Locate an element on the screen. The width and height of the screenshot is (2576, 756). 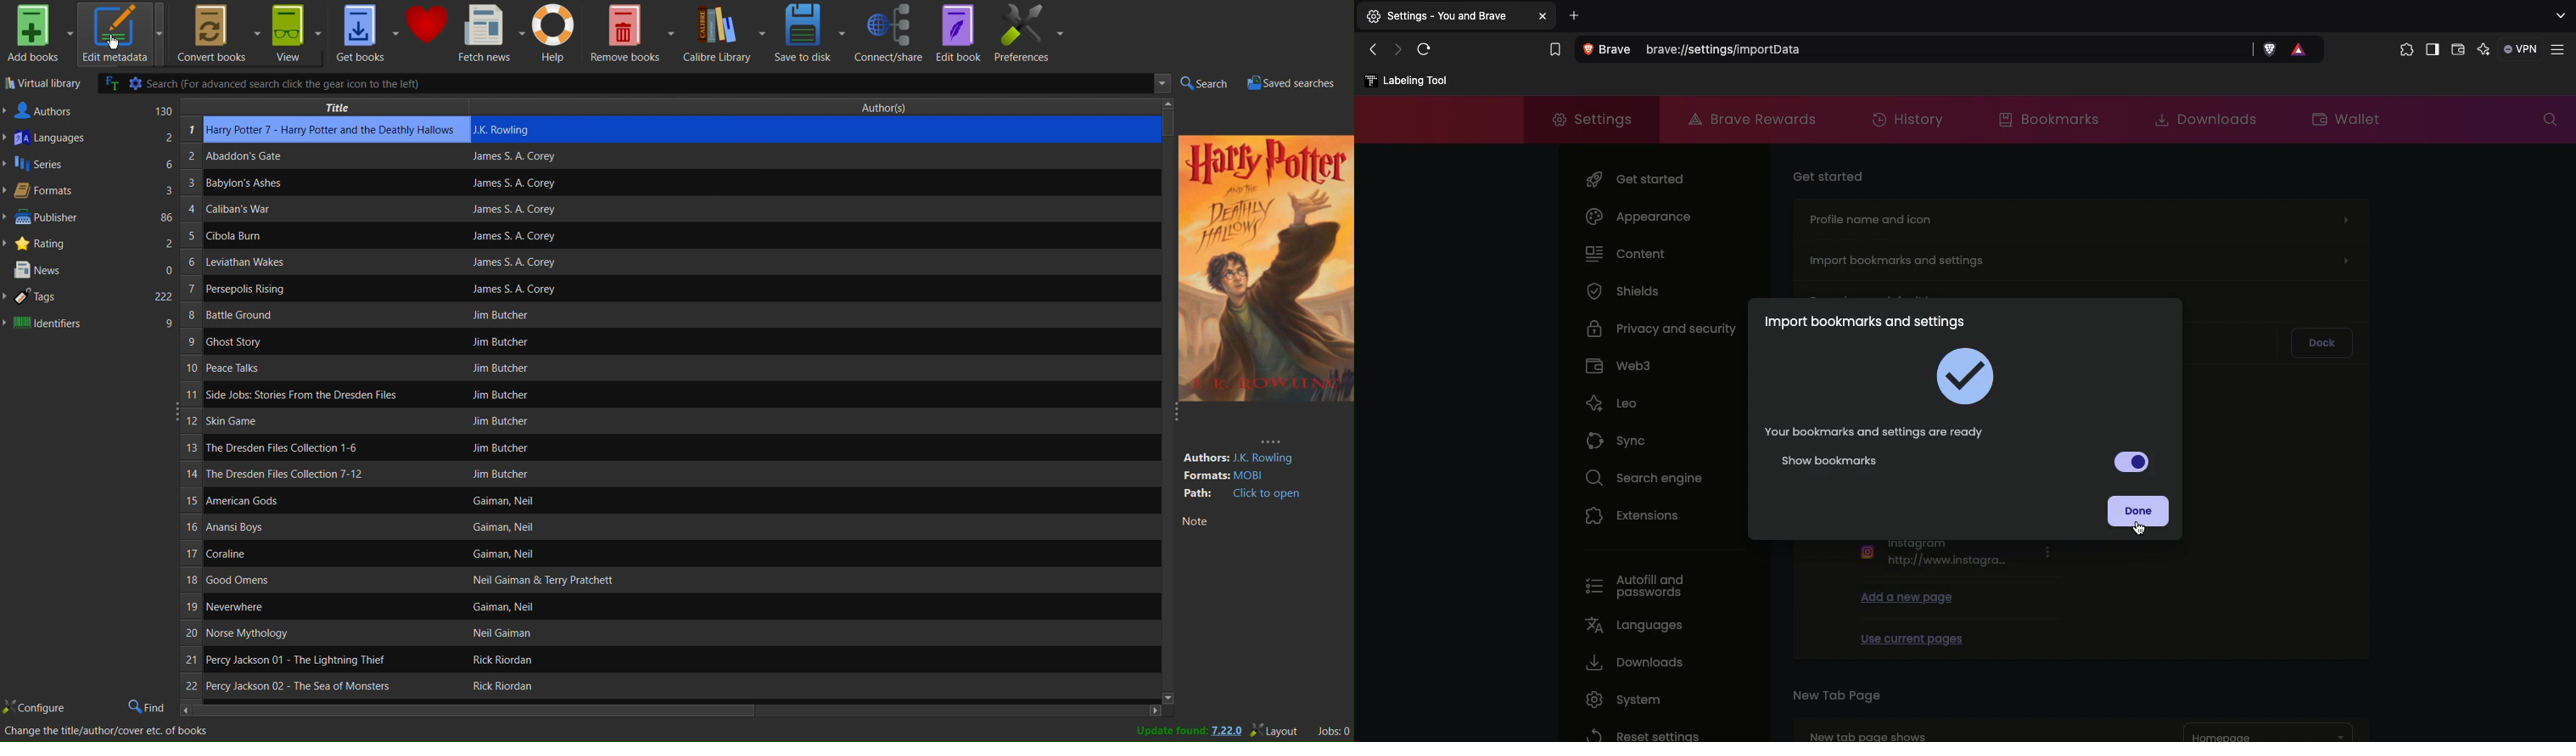
Author’s name is located at coordinates (624, 581).